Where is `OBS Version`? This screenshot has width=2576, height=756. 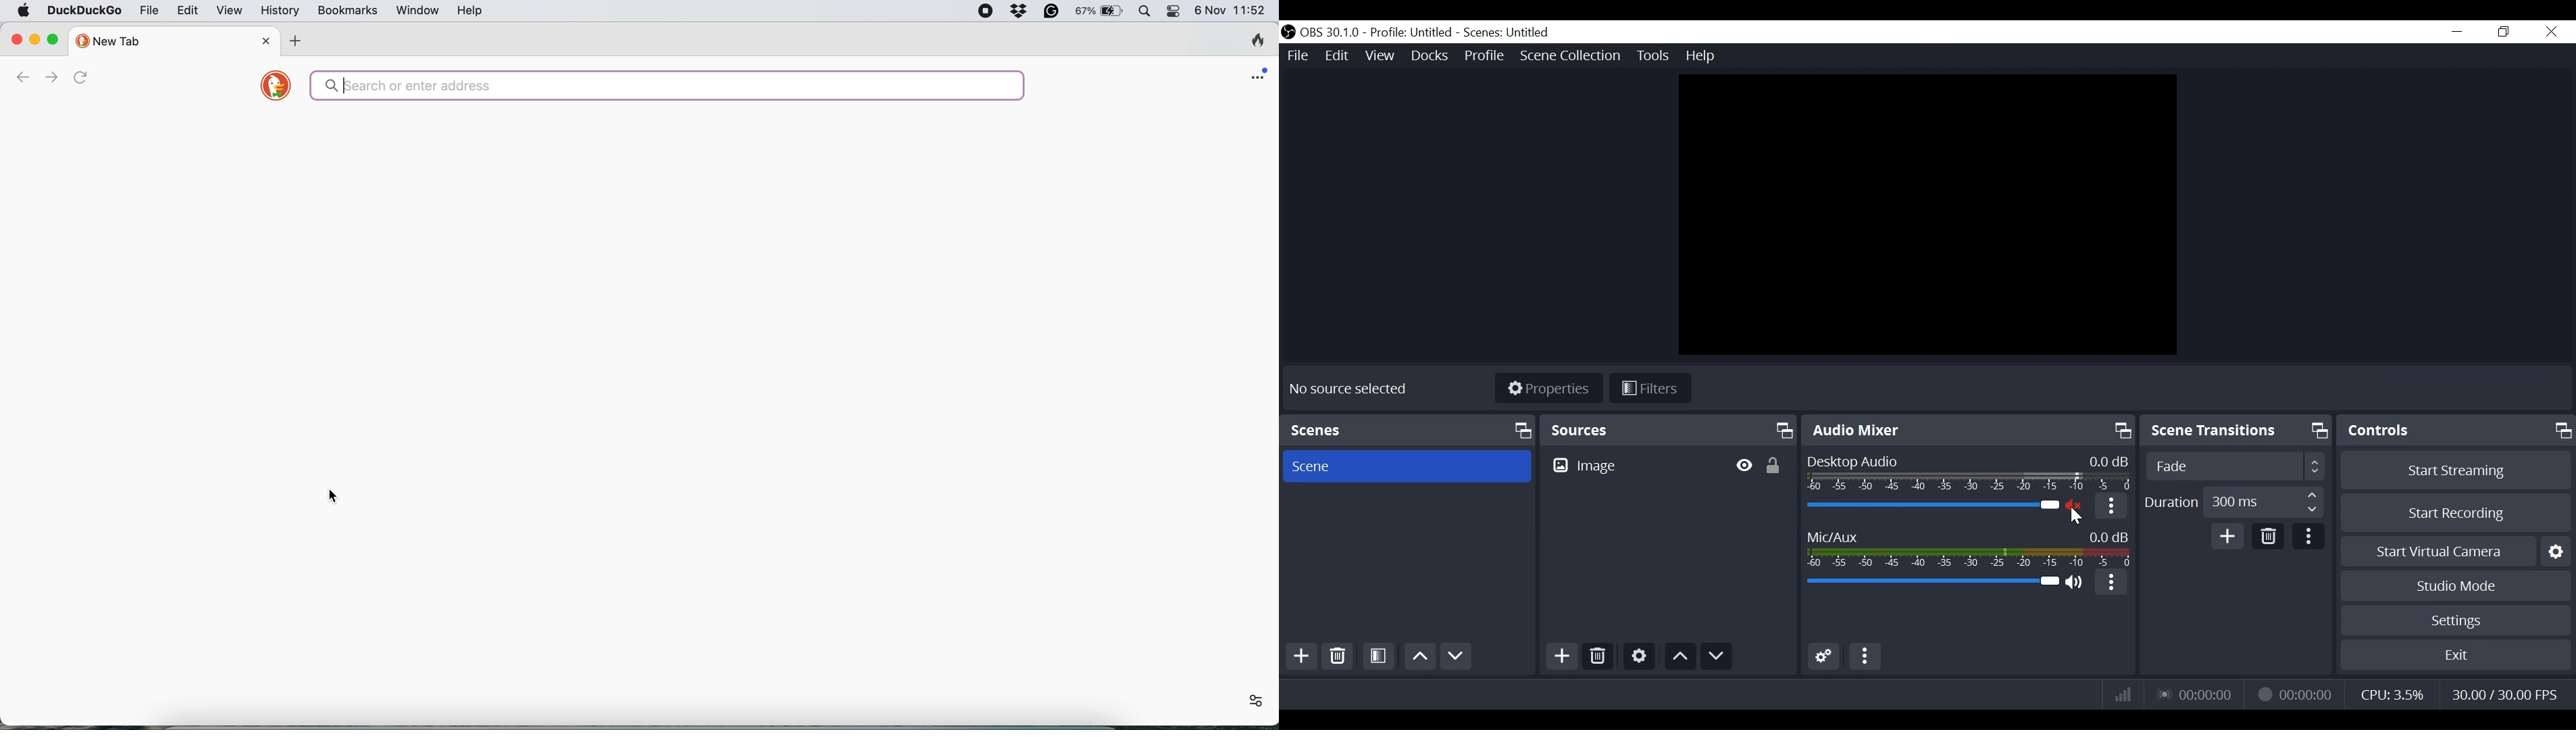
OBS Version is located at coordinates (1330, 34).